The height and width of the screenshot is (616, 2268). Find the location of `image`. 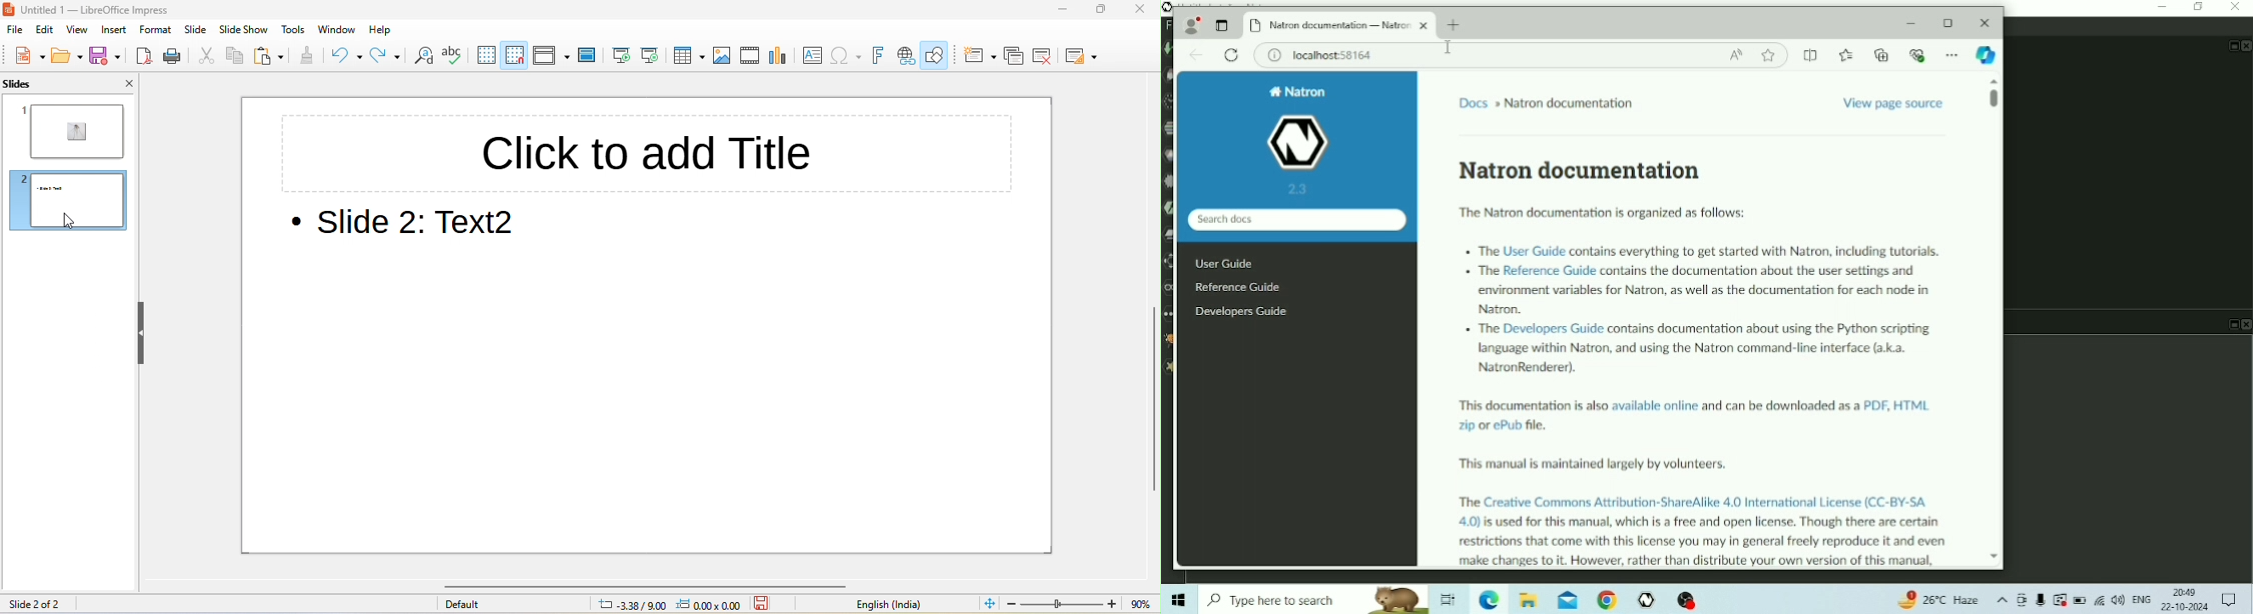

image is located at coordinates (725, 55).